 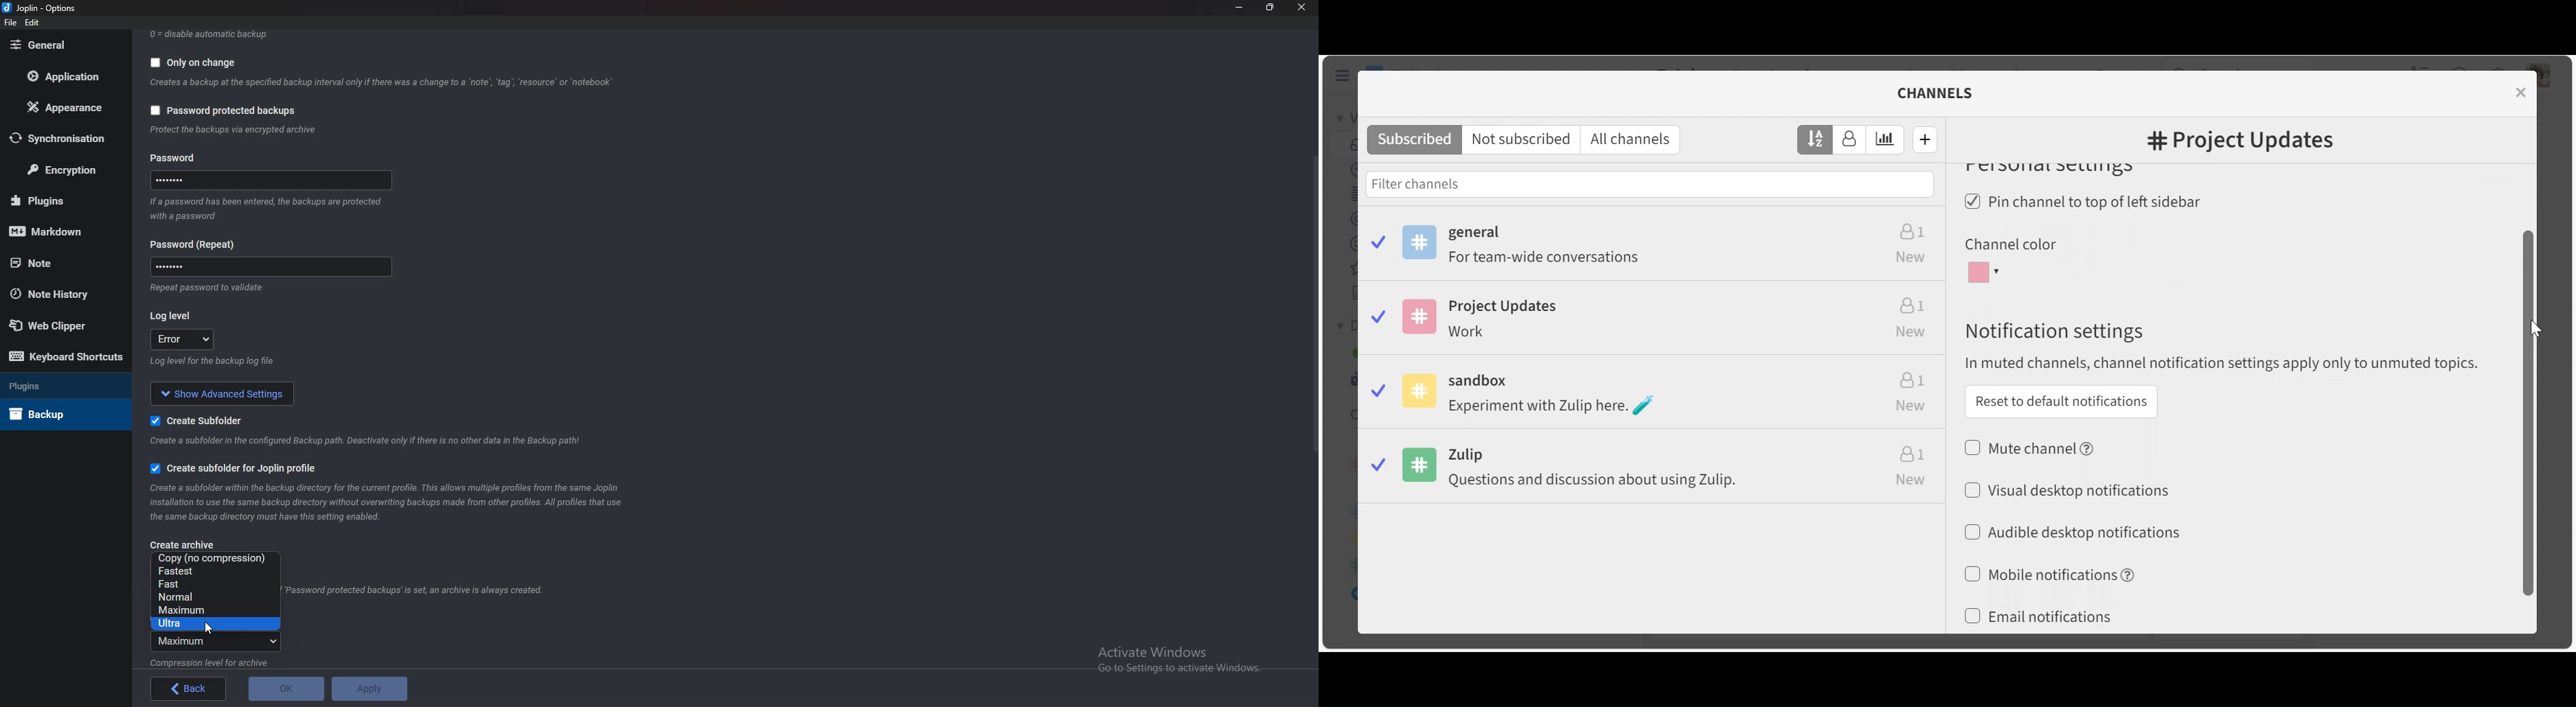 I want to click on Minimize, so click(x=1241, y=7).